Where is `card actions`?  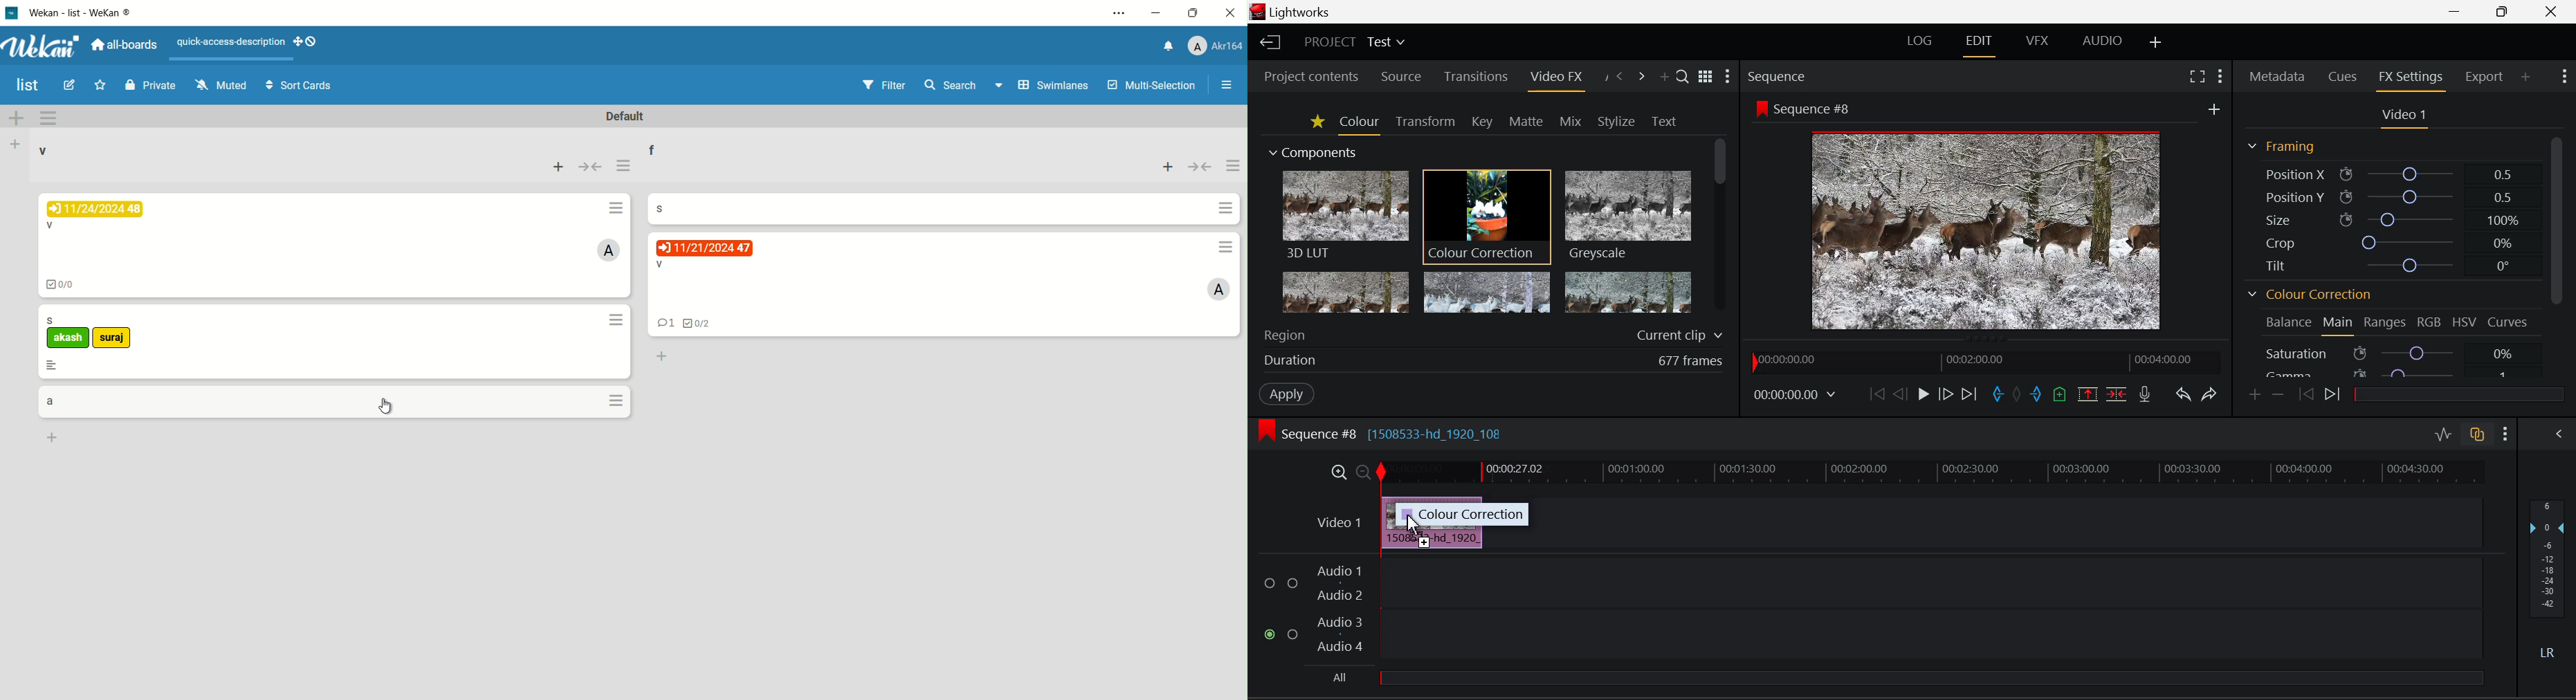 card actions is located at coordinates (616, 320).